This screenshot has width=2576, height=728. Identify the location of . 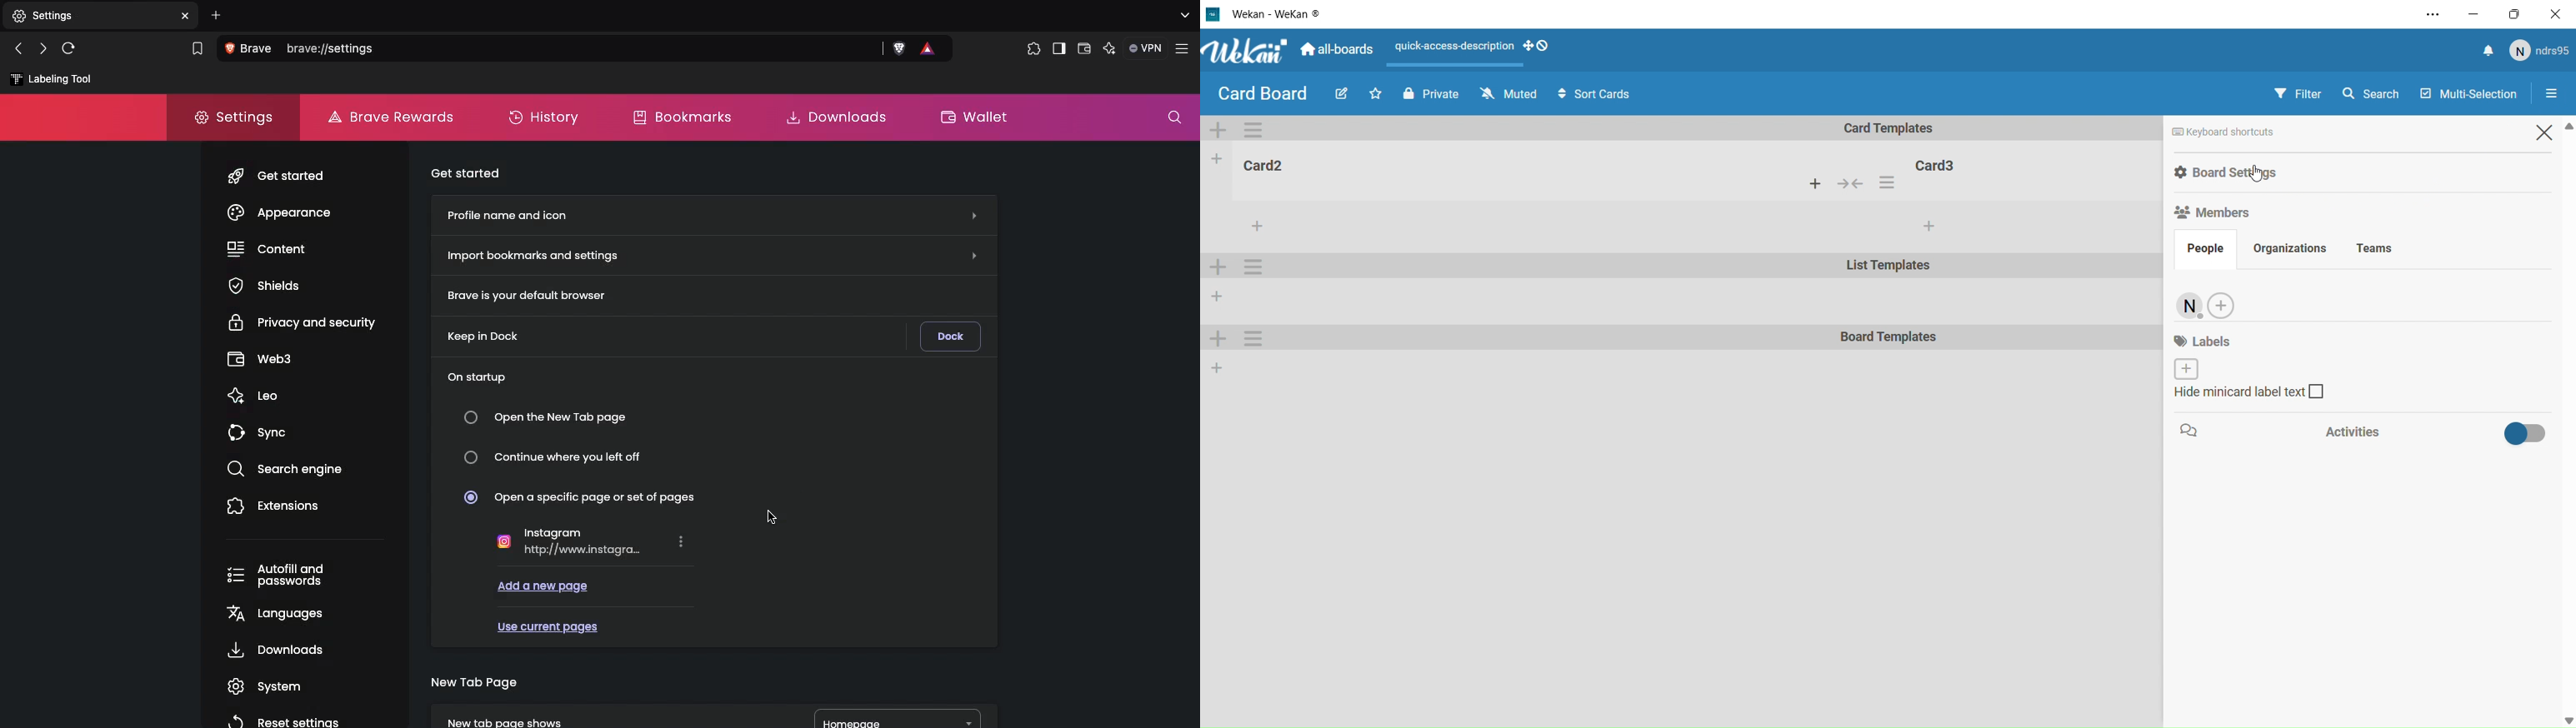
(1252, 130).